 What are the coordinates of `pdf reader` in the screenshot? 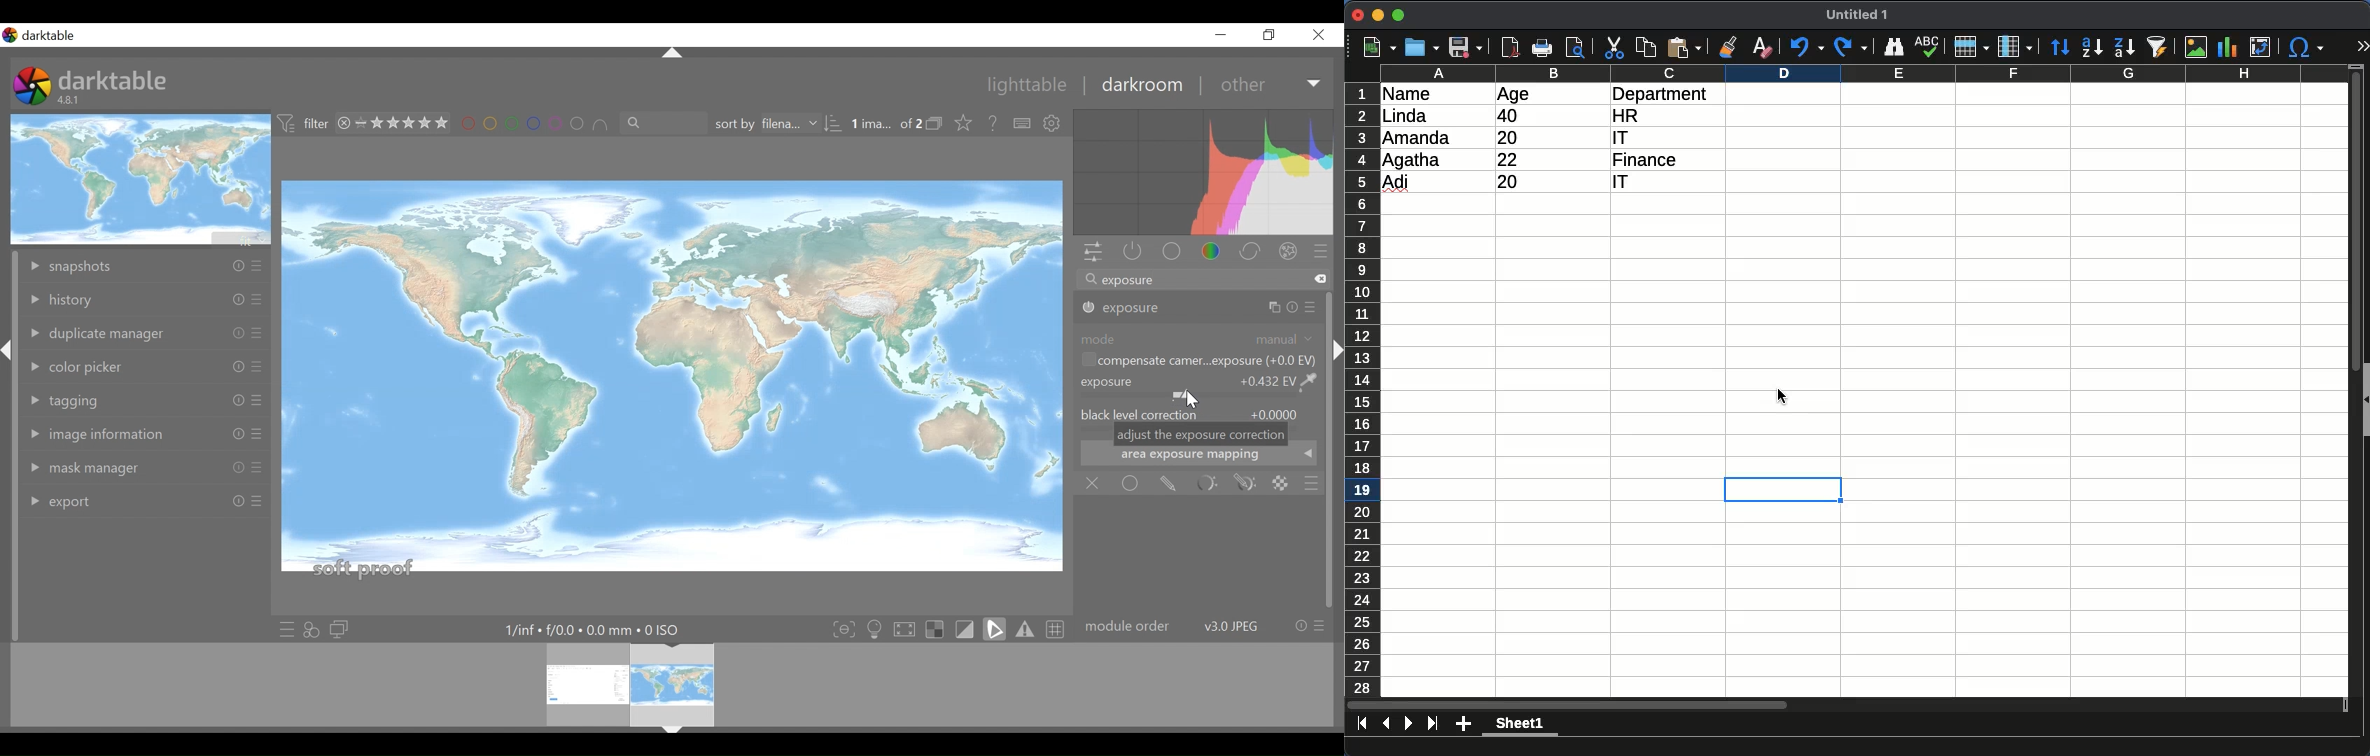 It's located at (1510, 49).